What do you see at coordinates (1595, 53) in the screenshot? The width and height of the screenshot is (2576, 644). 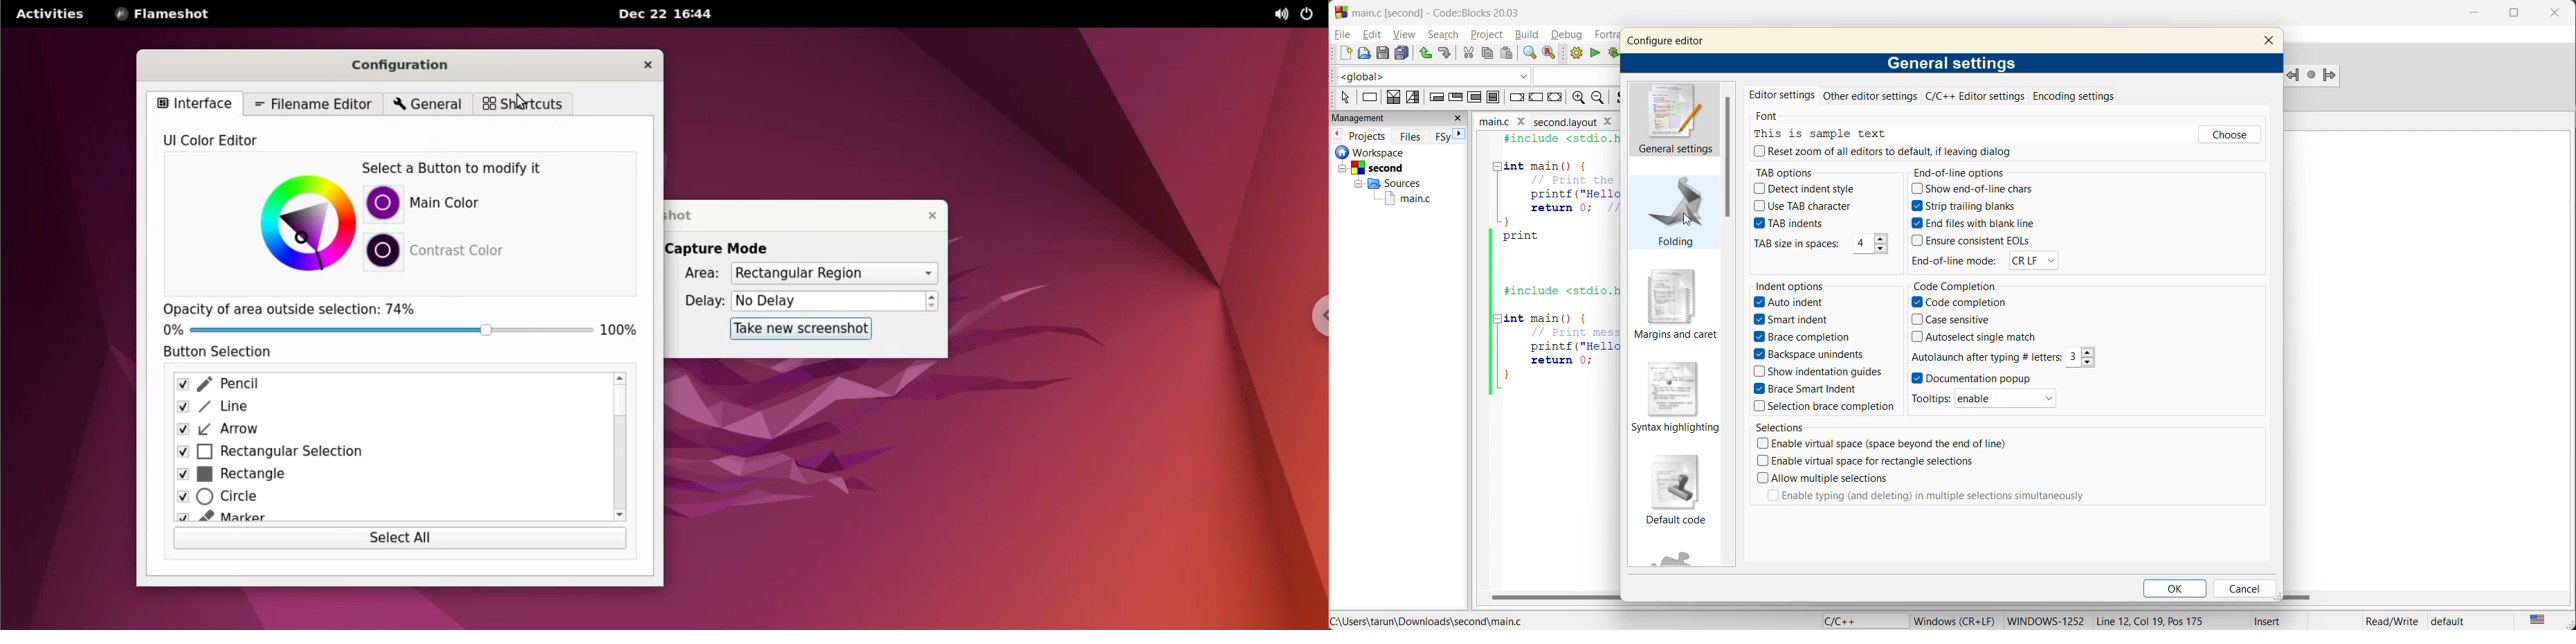 I see `run` at bounding box center [1595, 53].